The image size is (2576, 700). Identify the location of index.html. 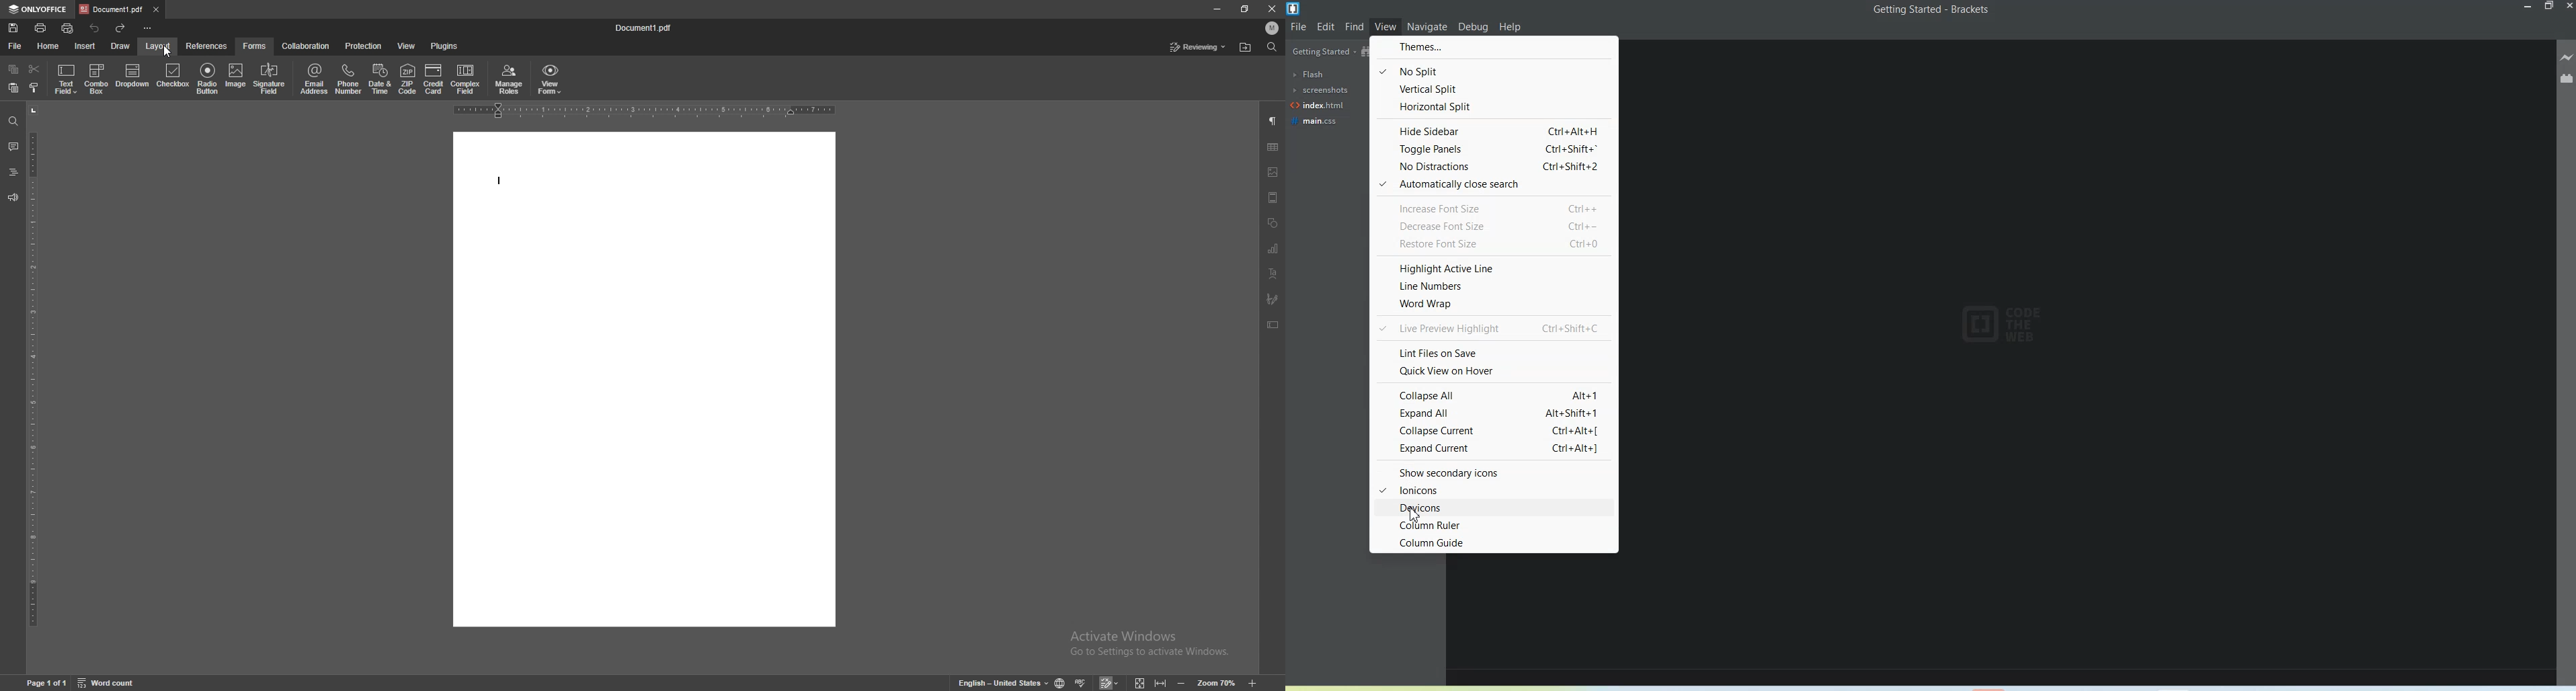
(1318, 106).